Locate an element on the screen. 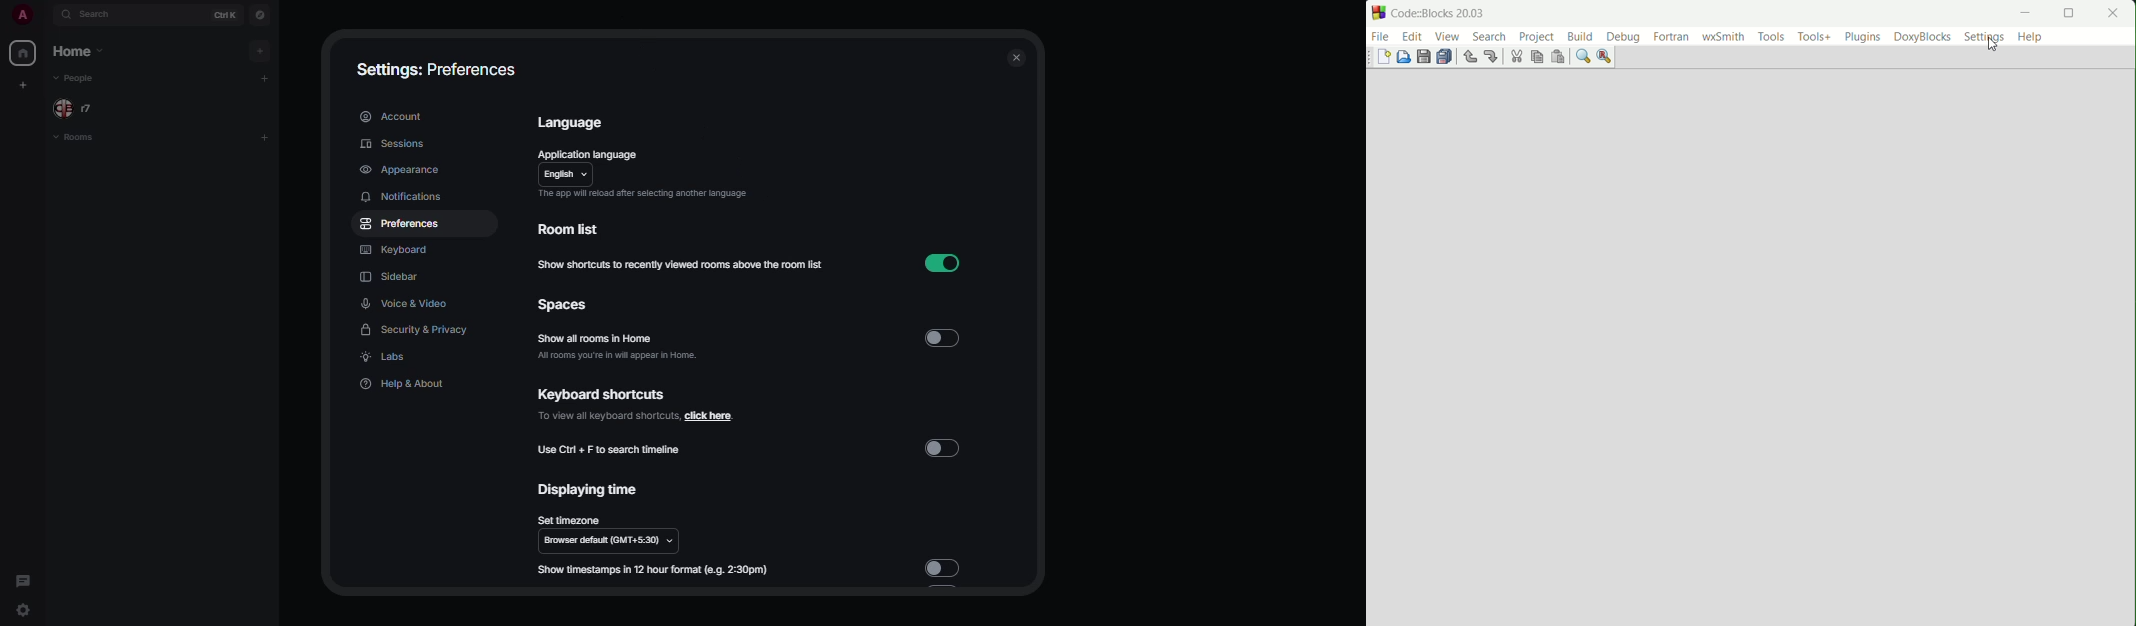 The height and width of the screenshot is (644, 2156). click here is located at coordinates (637, 418).